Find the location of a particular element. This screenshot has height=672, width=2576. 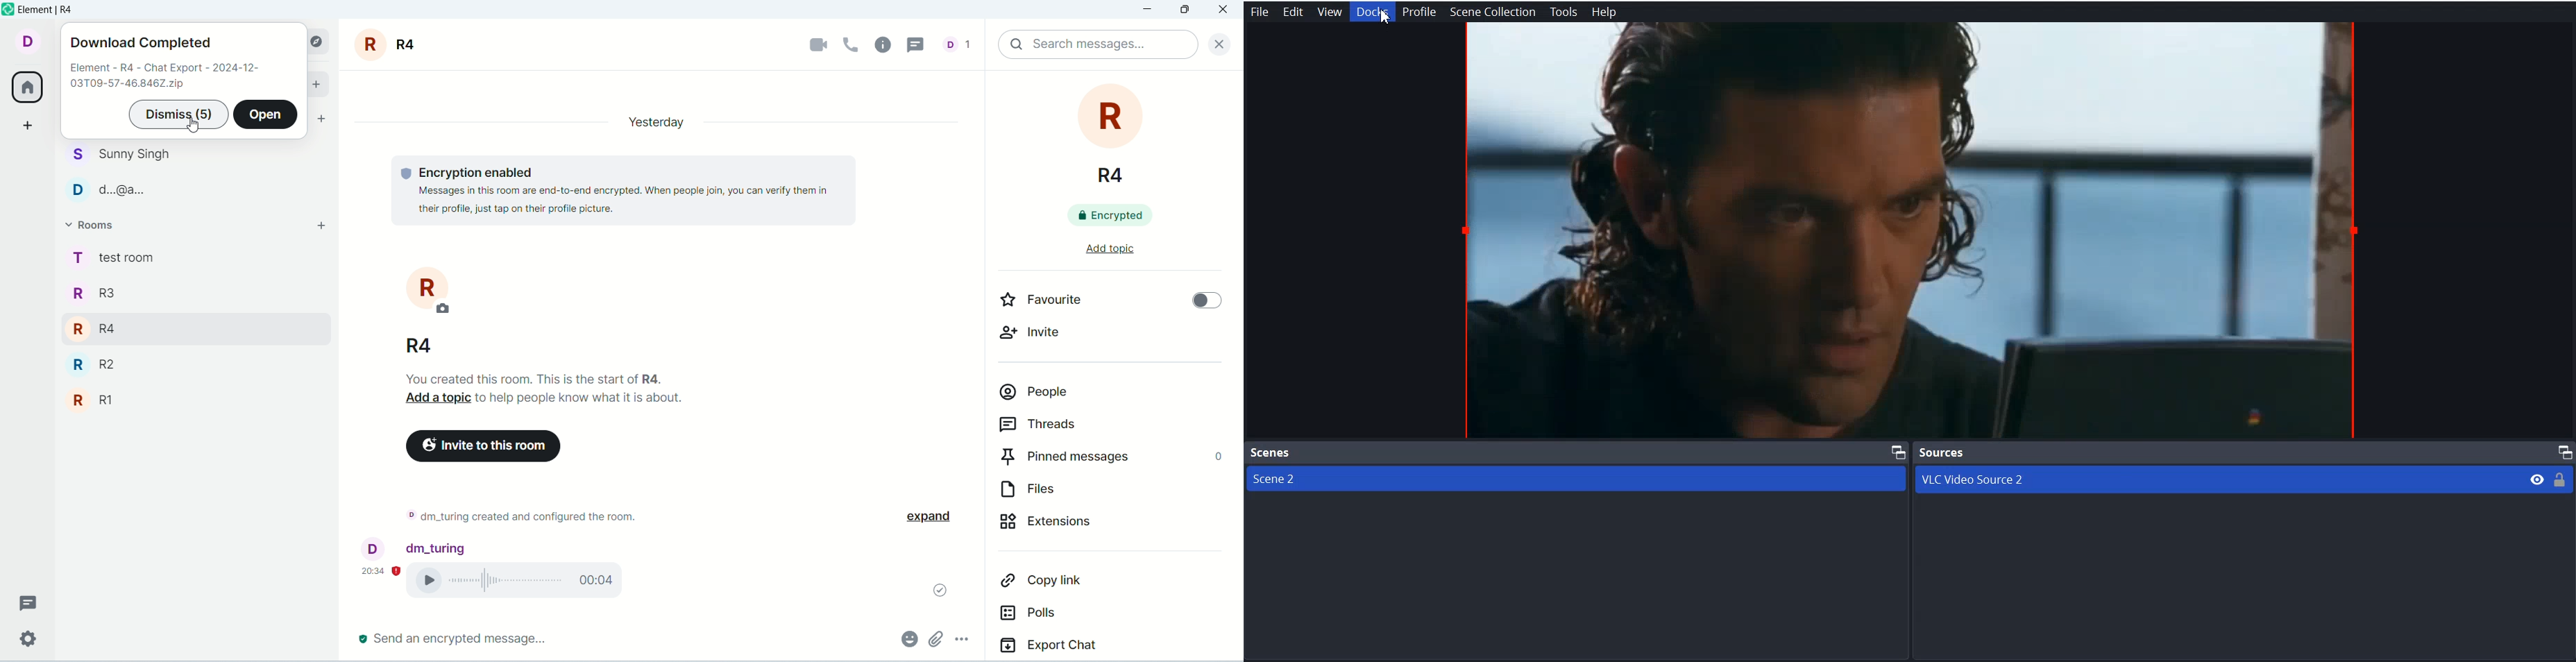

pinned message is located at coordinates (1110, 459).